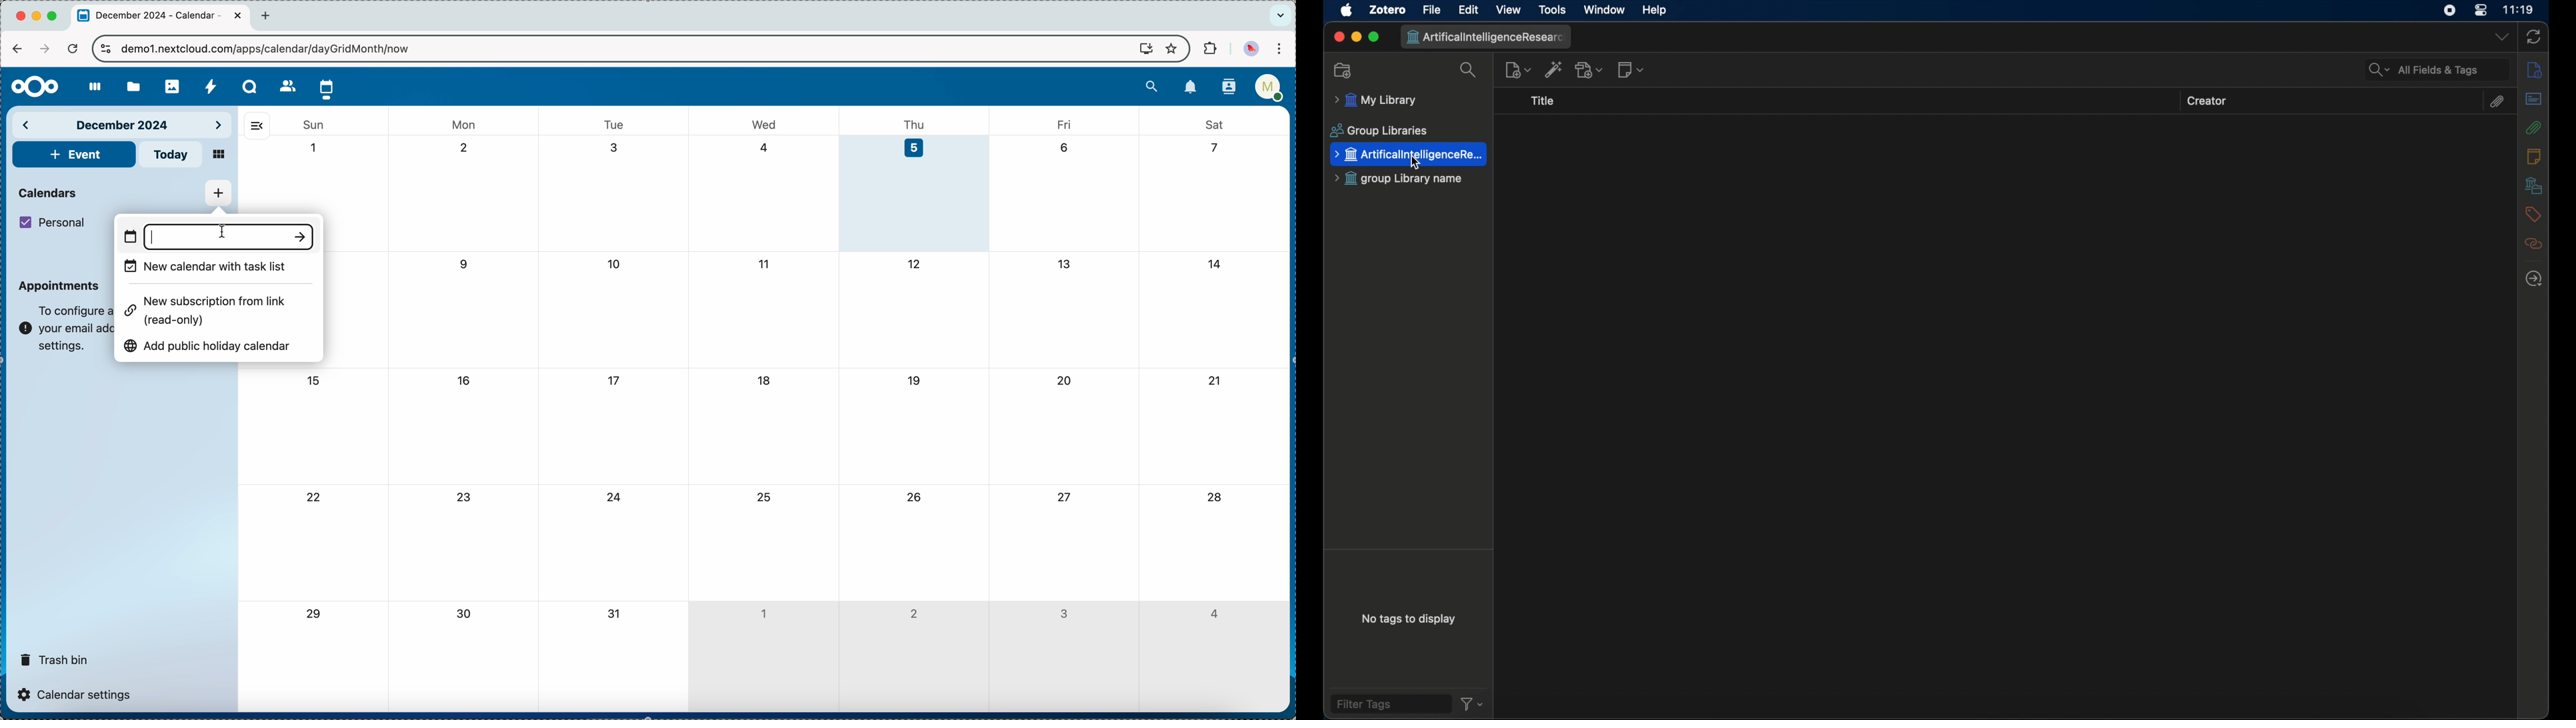 Image resolution: width=2576 pixels, height=728 pixels. What do you see at coordinates (1213, 614) in the screenshot?
I see `4` at bounding box center [1213, 614].